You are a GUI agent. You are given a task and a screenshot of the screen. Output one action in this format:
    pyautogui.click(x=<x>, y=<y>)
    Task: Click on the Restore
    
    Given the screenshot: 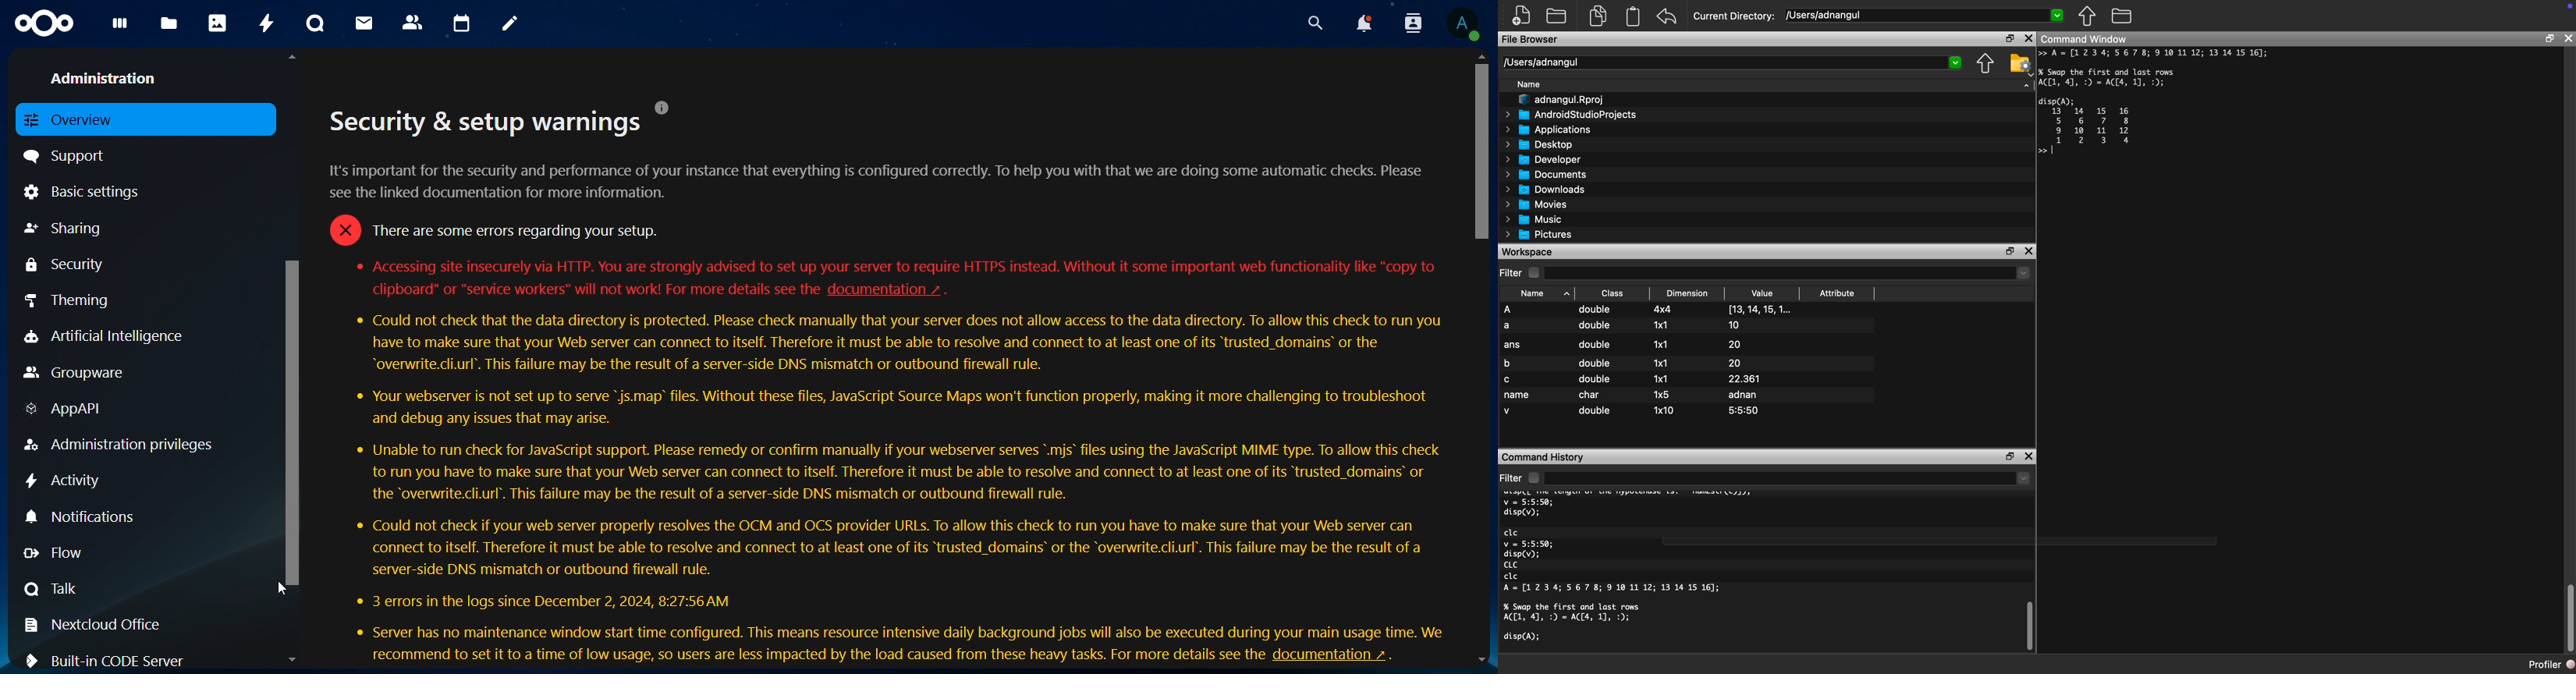 What is the action you would take?
    pyautogui.click(x=2009, y=39)
    